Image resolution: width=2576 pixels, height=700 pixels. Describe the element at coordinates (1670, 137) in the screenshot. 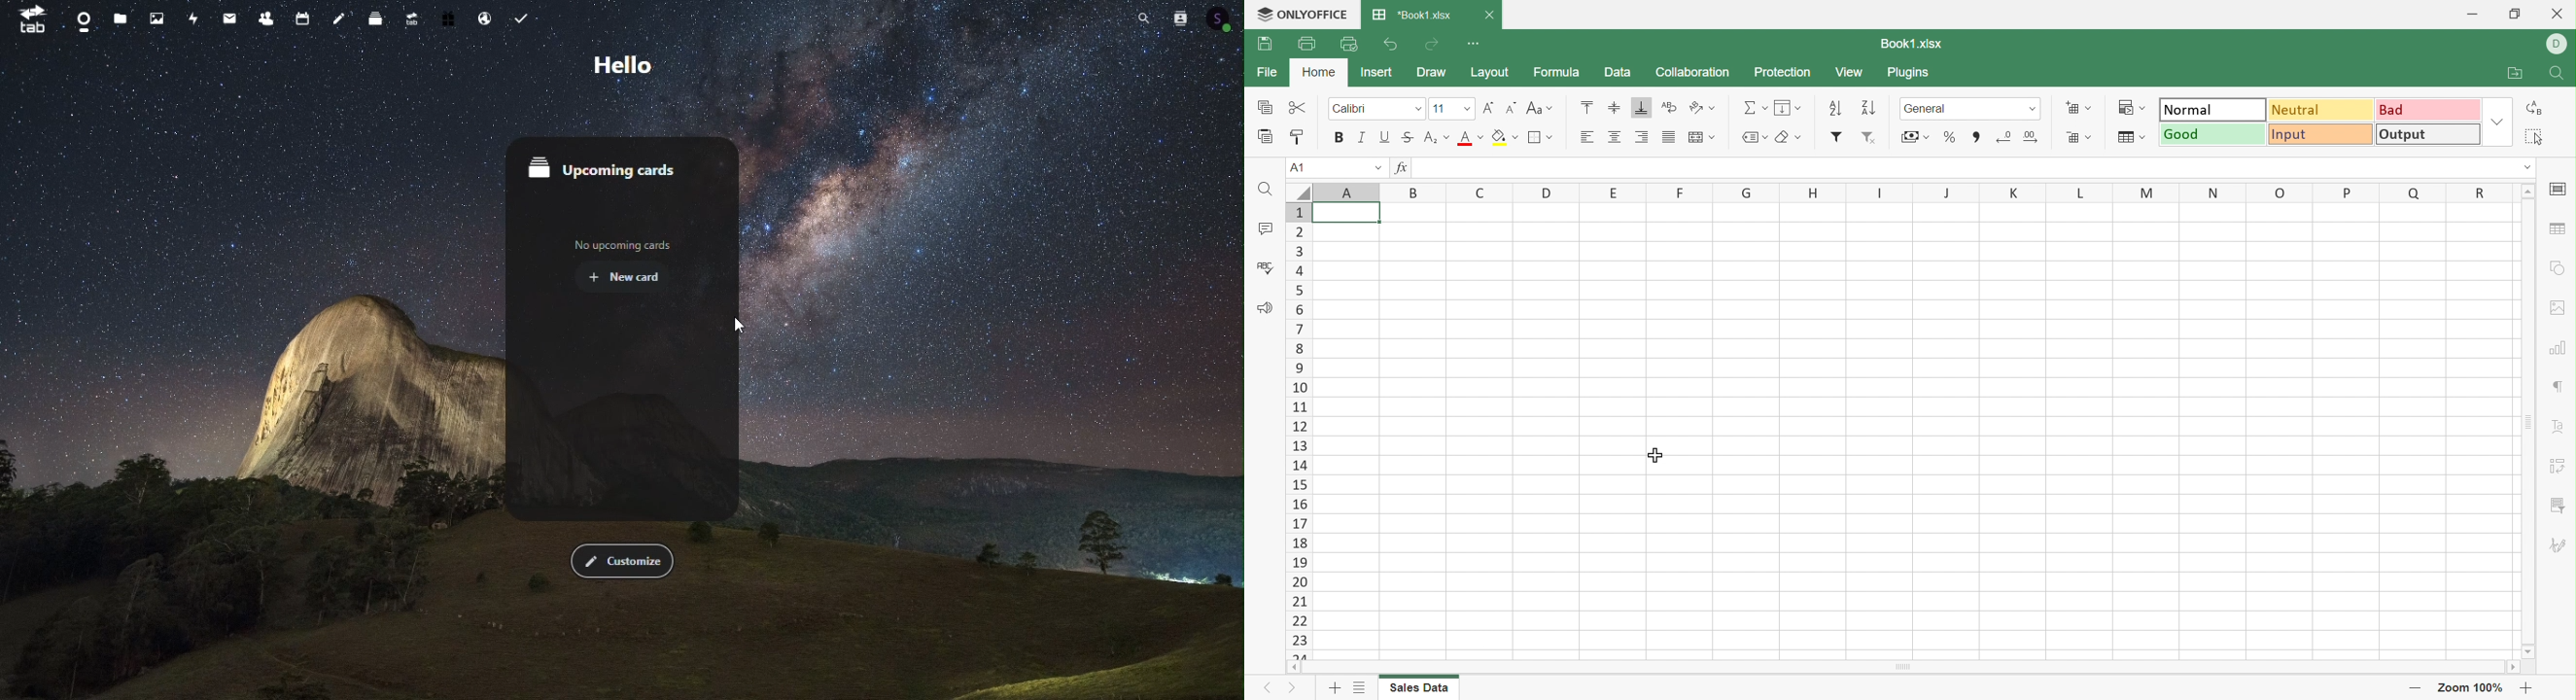

I see `Justifies` at that location.